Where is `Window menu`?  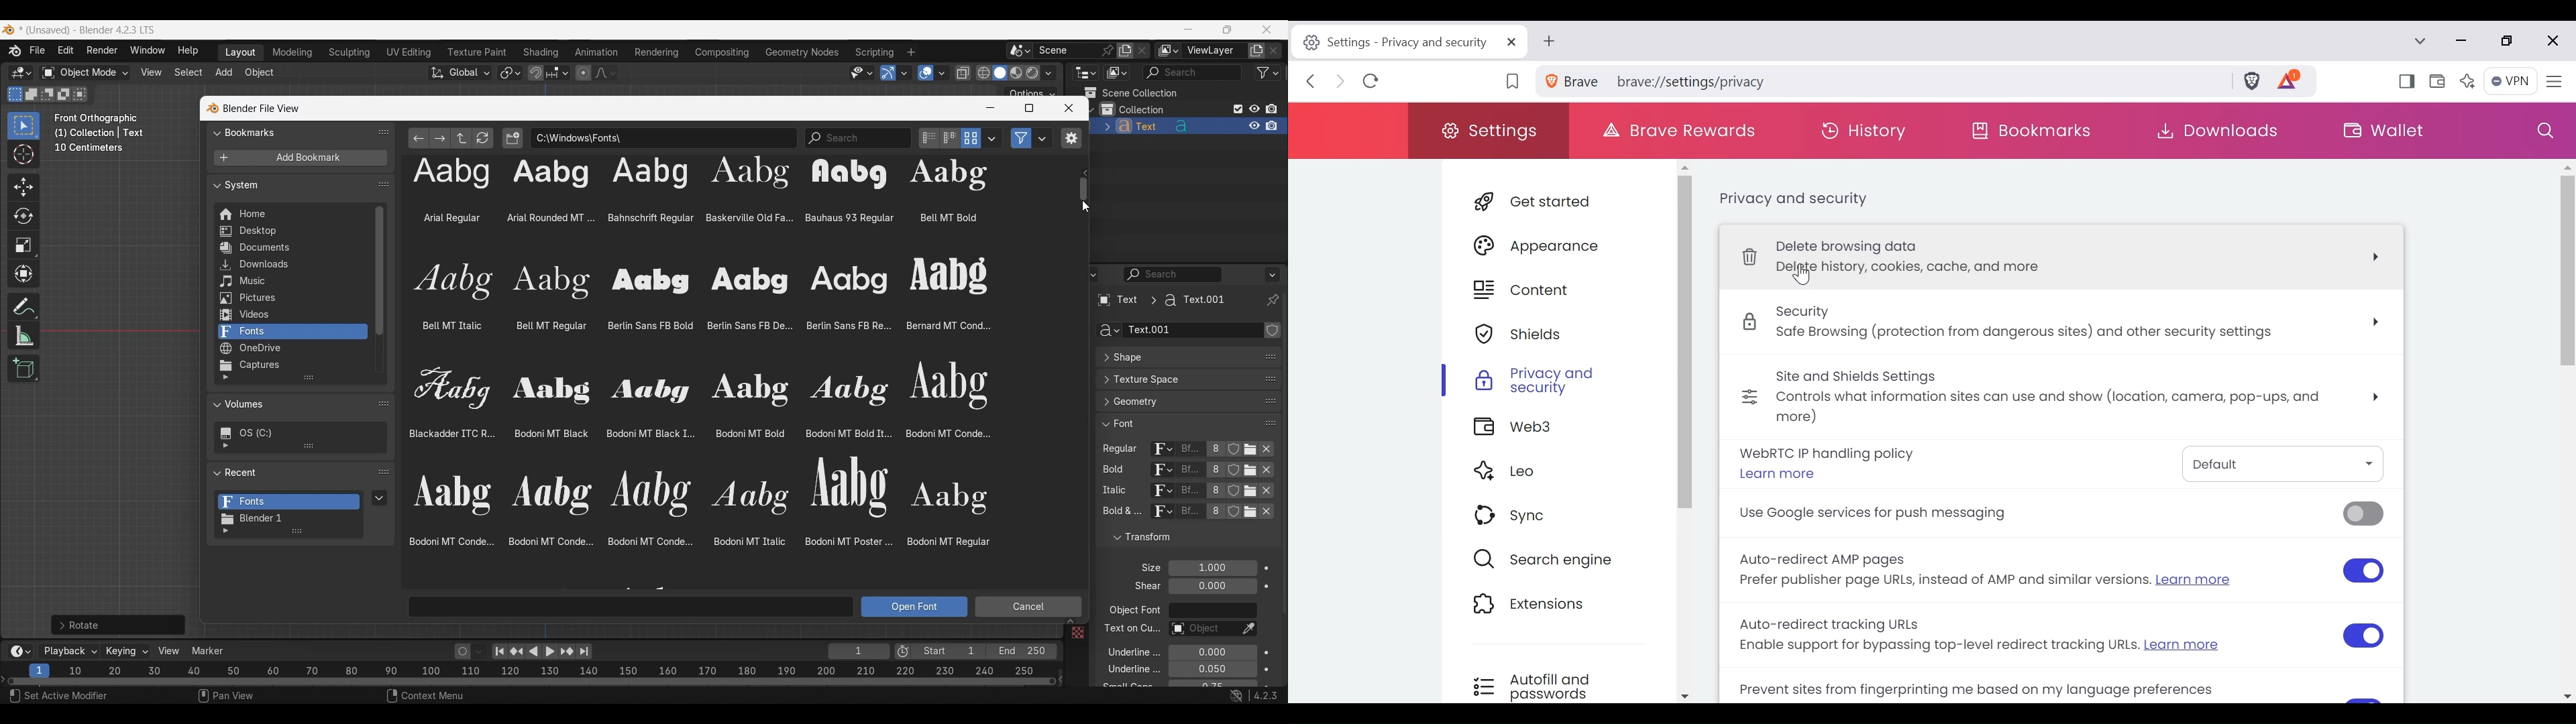
Window menu is located at coordinates (148, 51).